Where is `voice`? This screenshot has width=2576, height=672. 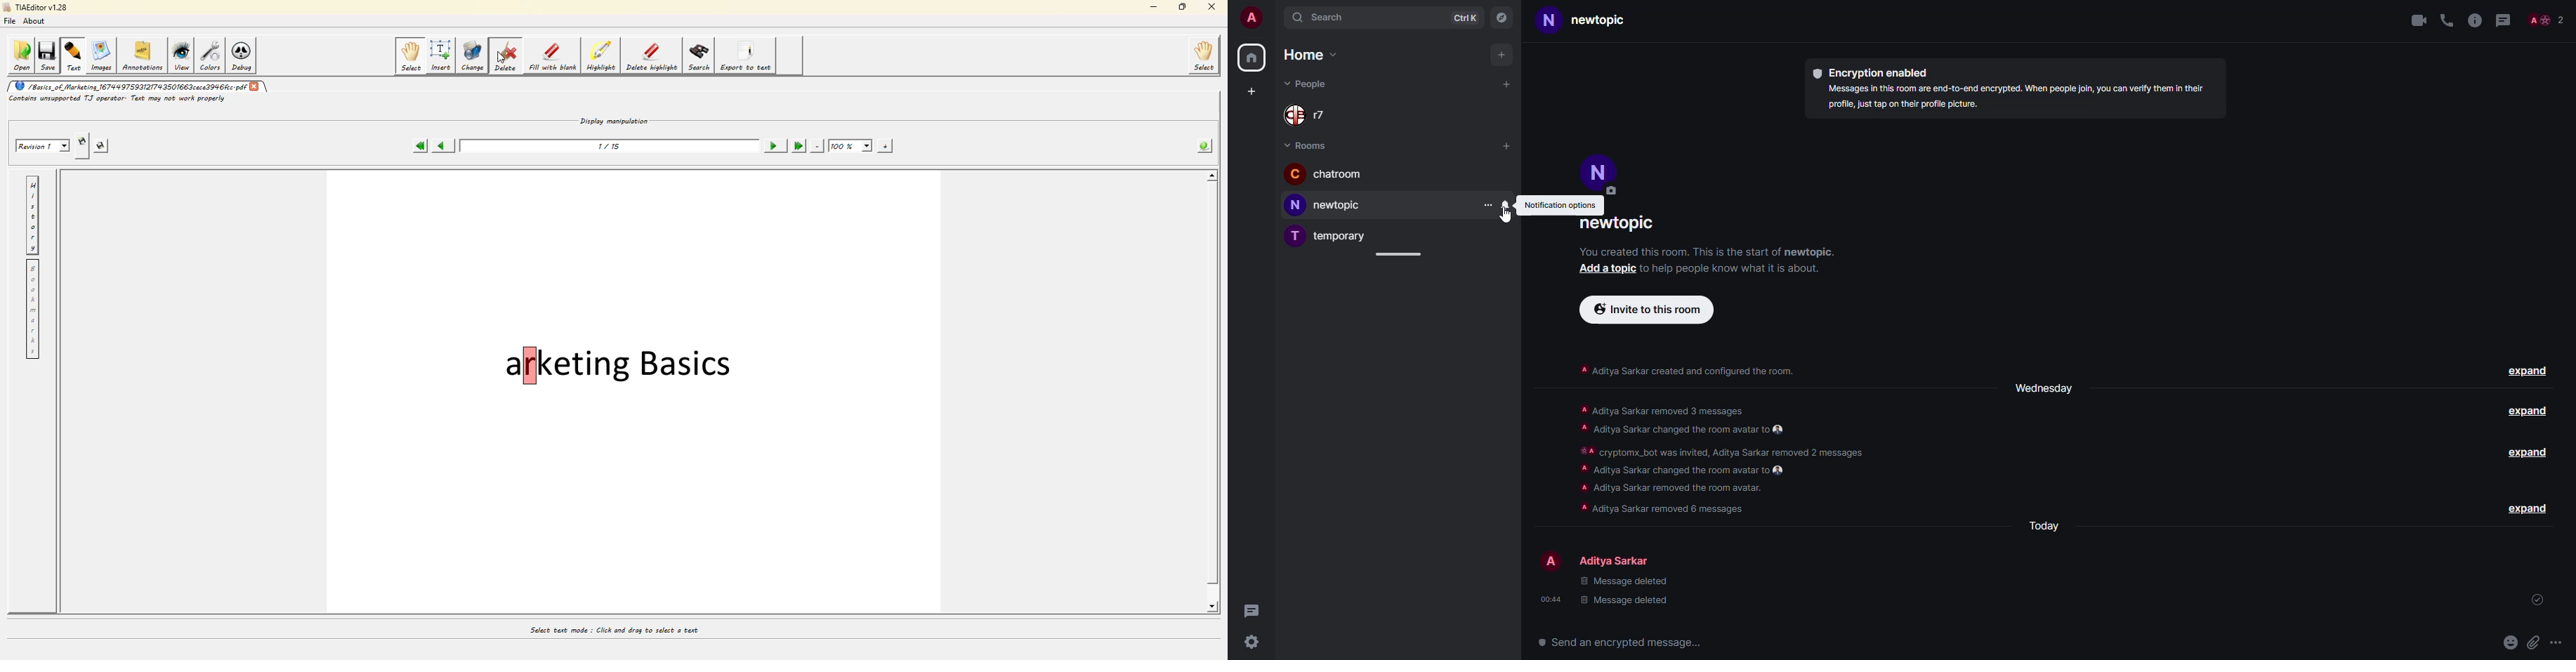 voice is located at coordinates (2445, 20).